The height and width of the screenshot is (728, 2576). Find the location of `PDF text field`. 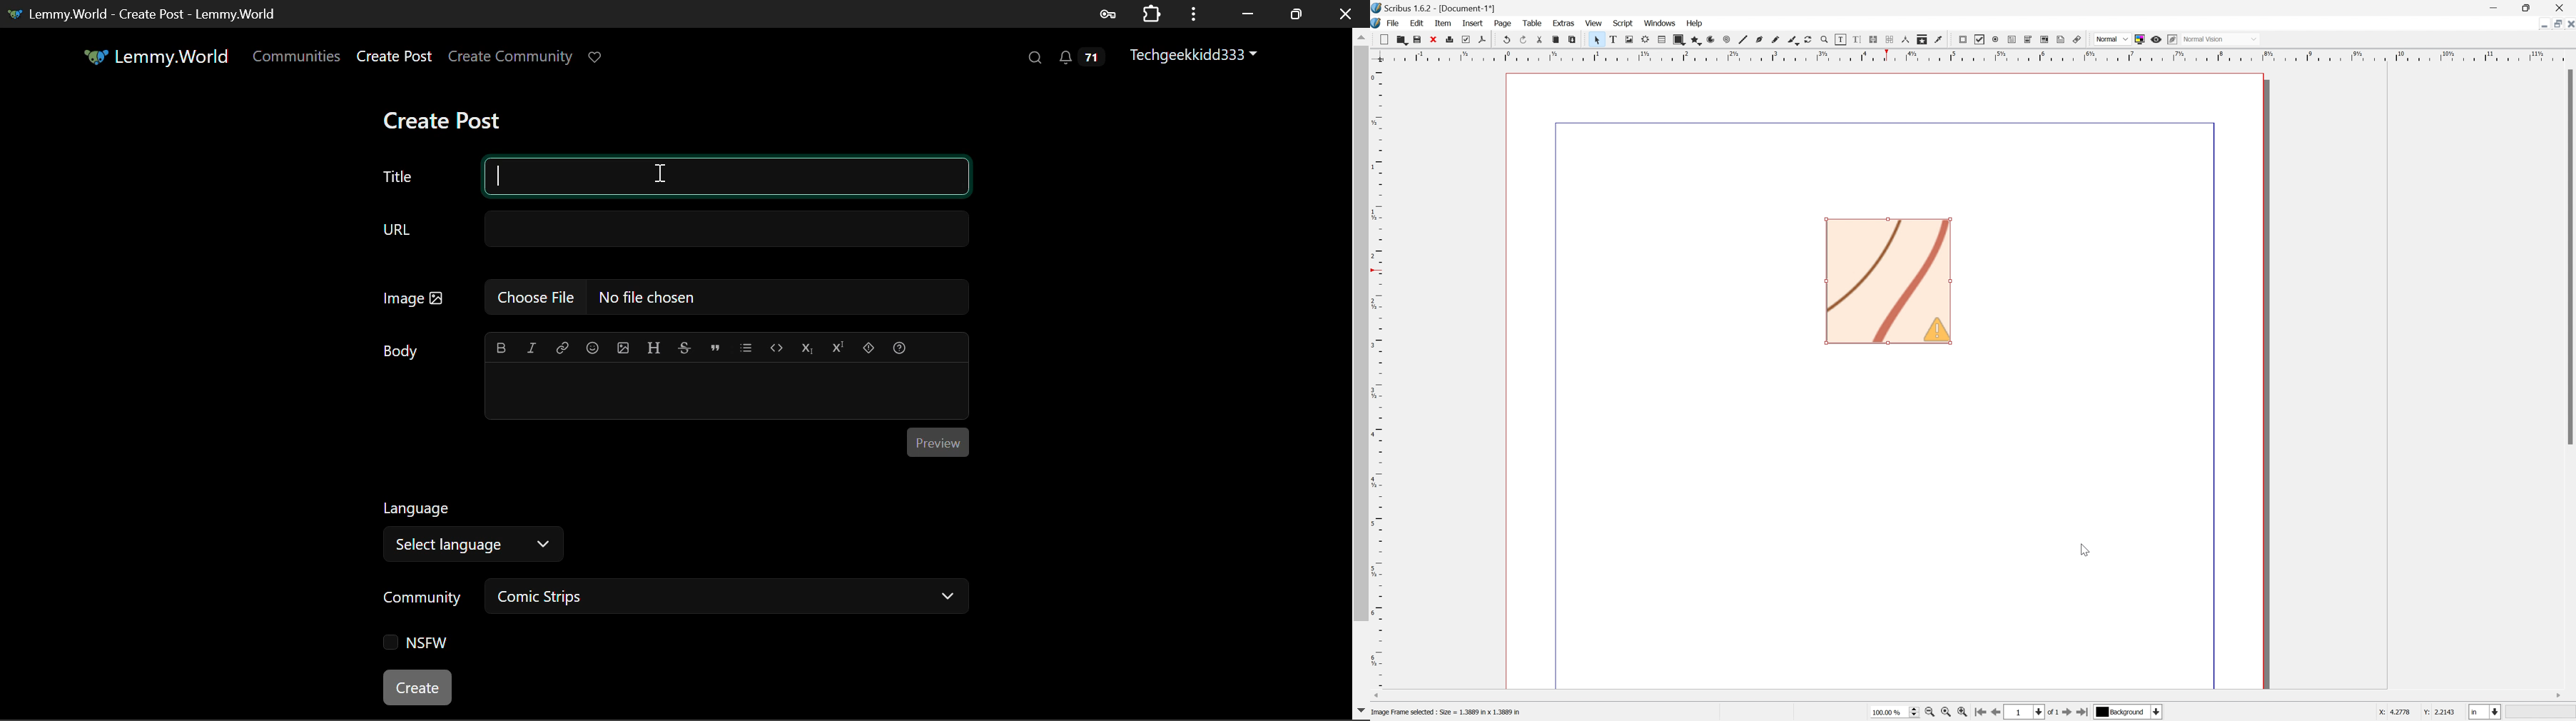

PDF text field is located at coordinates (2011, 40).